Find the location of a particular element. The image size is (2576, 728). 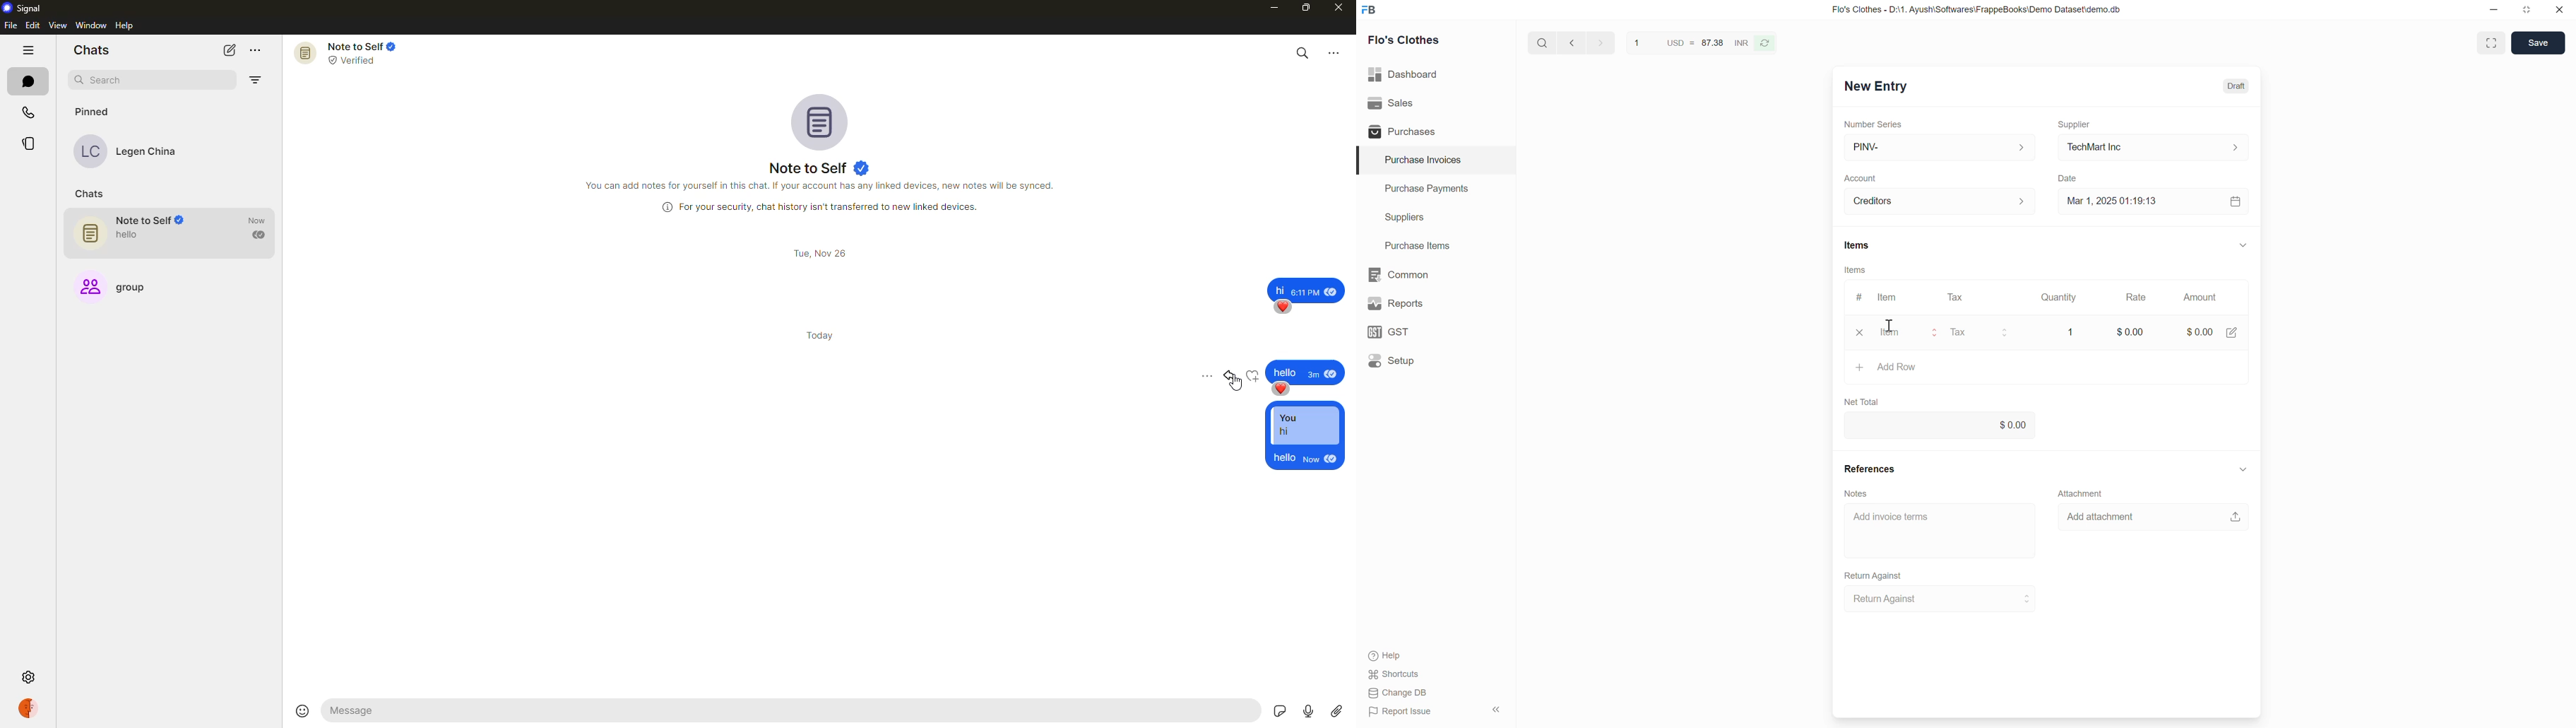

Items is located at coordinates (1855, 270).